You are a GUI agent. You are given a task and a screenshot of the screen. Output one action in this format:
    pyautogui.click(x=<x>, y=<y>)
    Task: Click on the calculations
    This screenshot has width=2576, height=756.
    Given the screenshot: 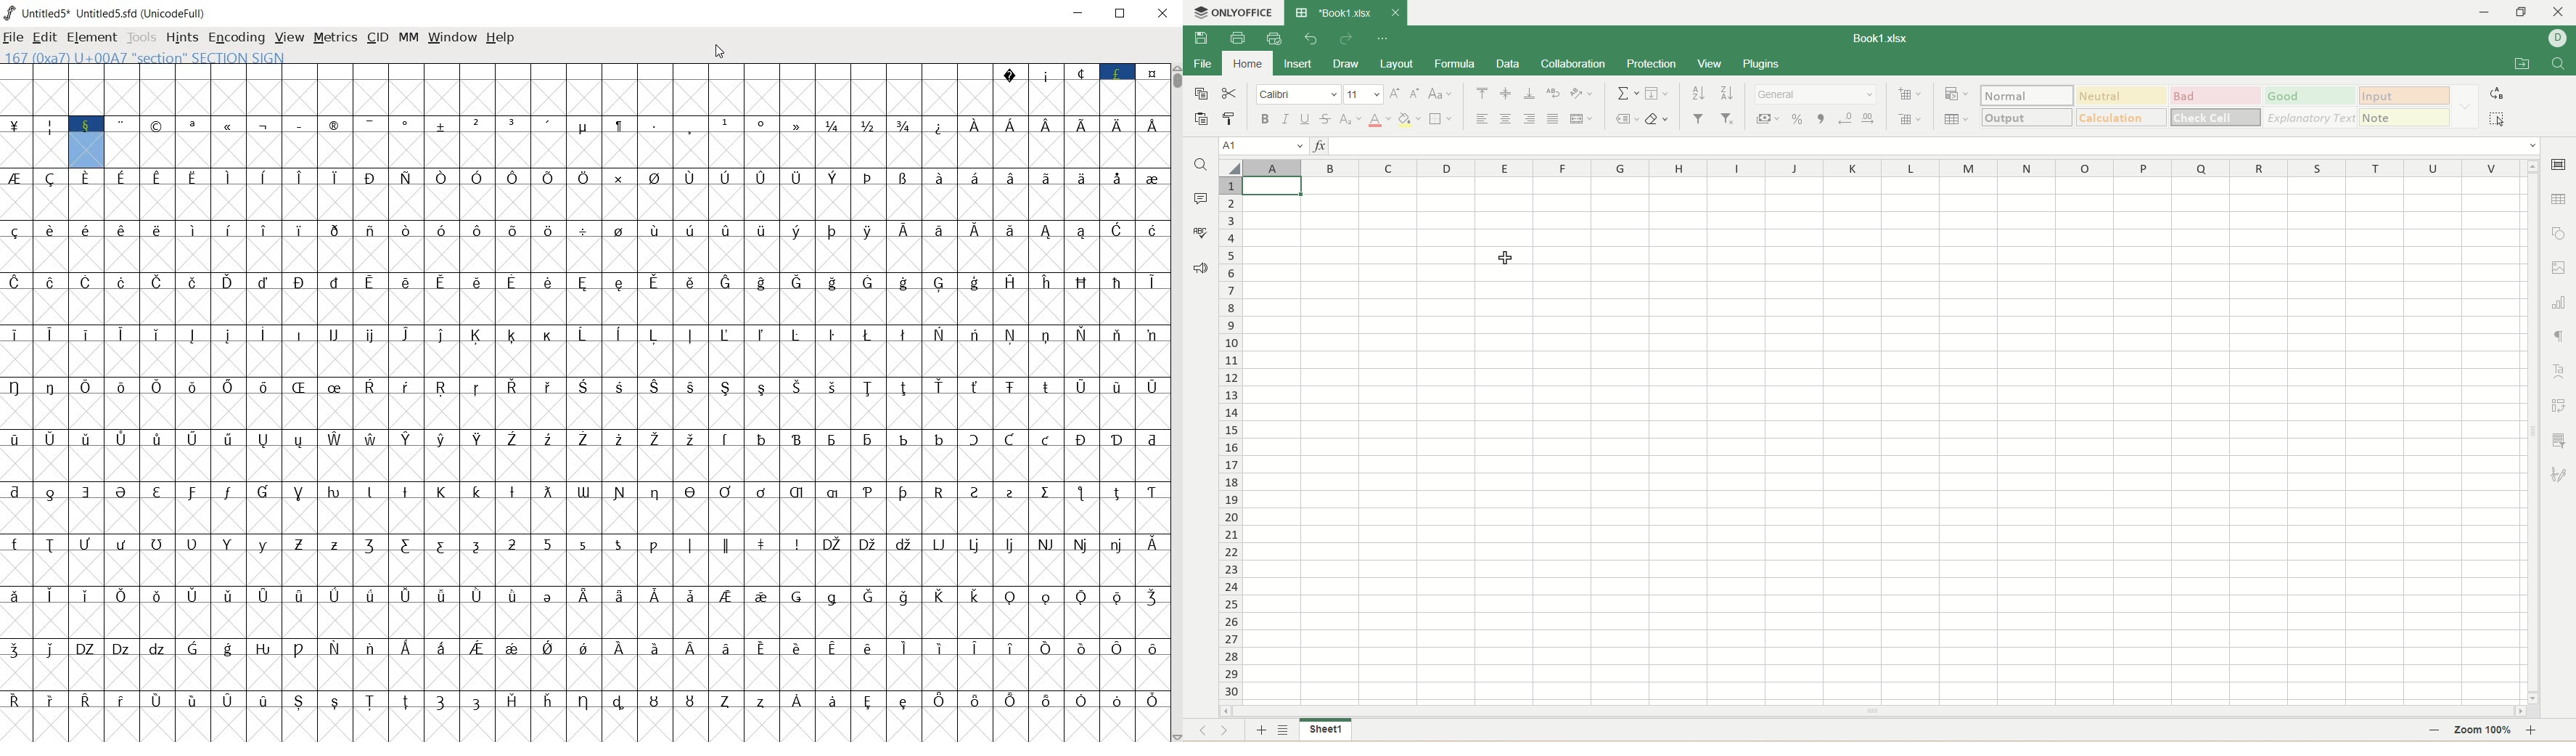 What is the action you would take?
    pyautogui.click(x=2122, y=117)
    